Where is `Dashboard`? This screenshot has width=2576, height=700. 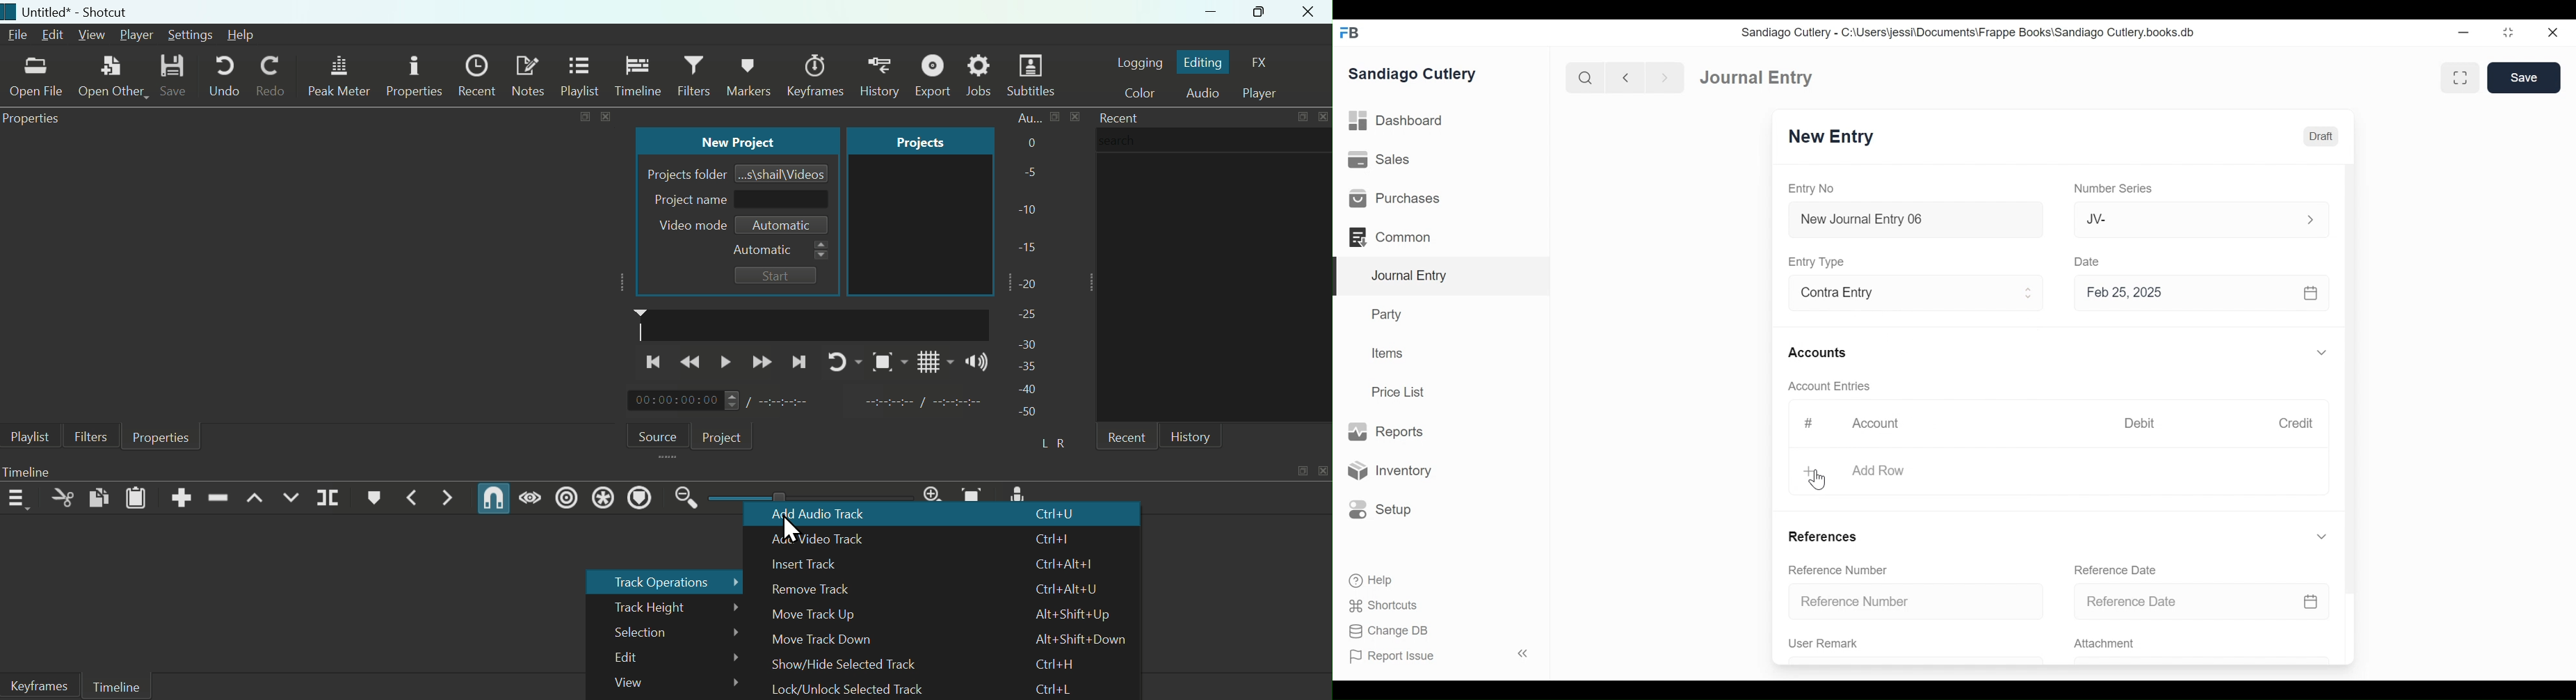
Dashboard is located at coordinates (1397, 121).